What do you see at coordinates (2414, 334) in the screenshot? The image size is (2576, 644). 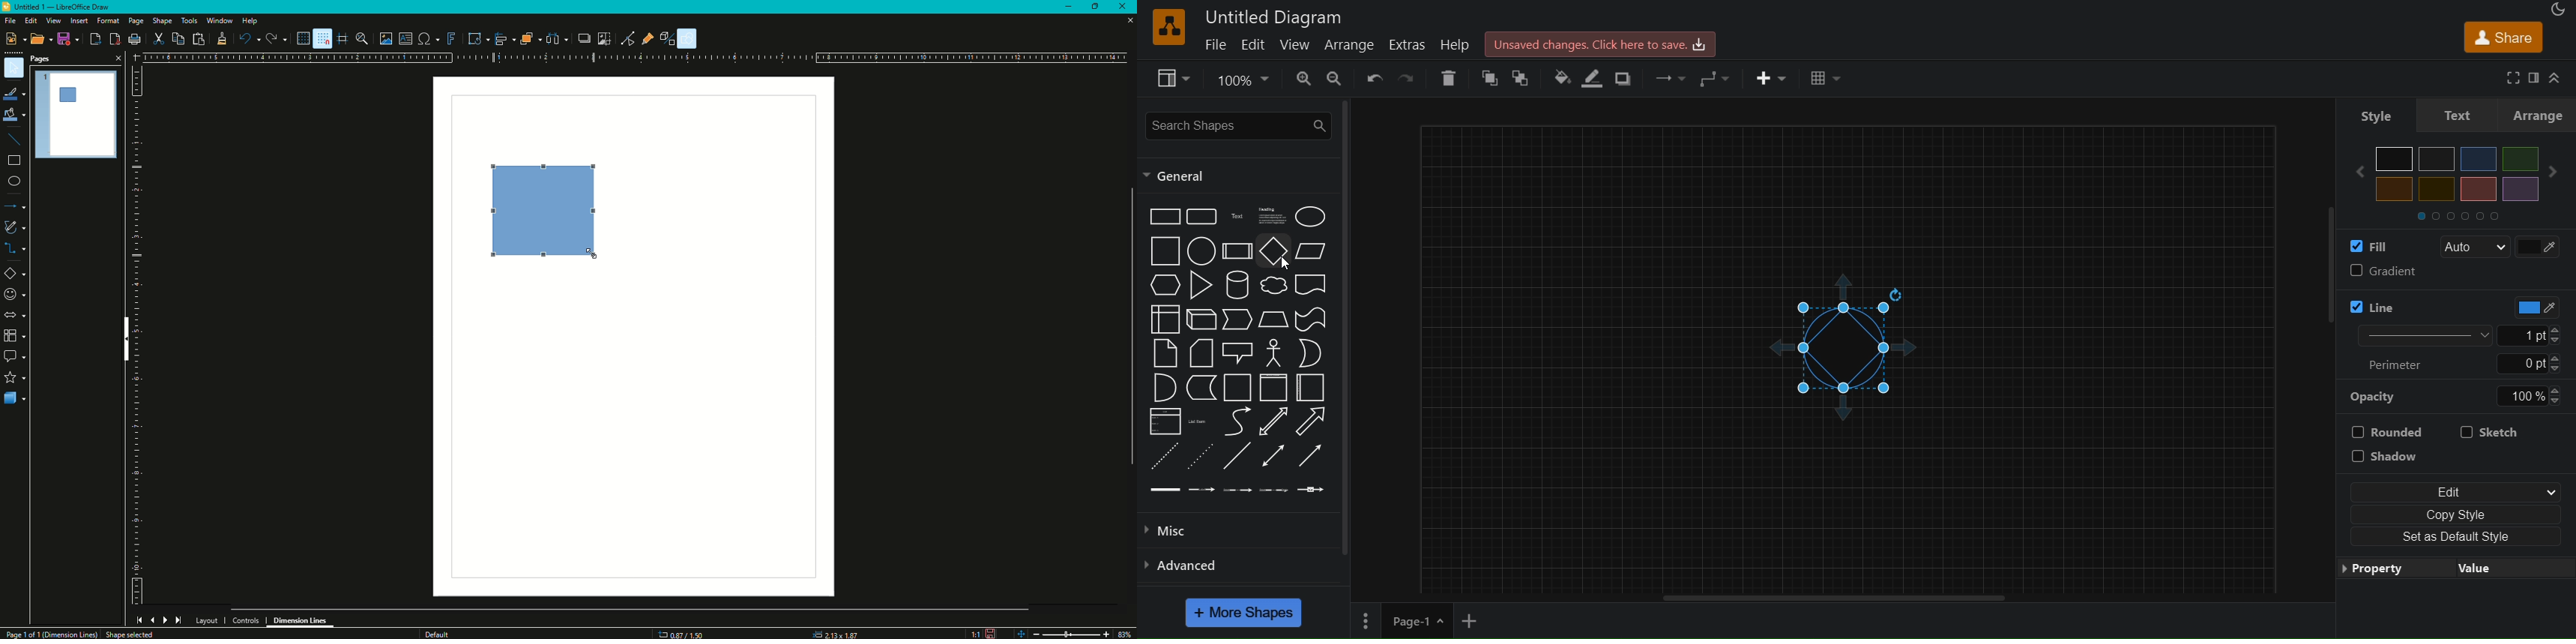 I see `line thickness` at bounding box center [2414, 334].